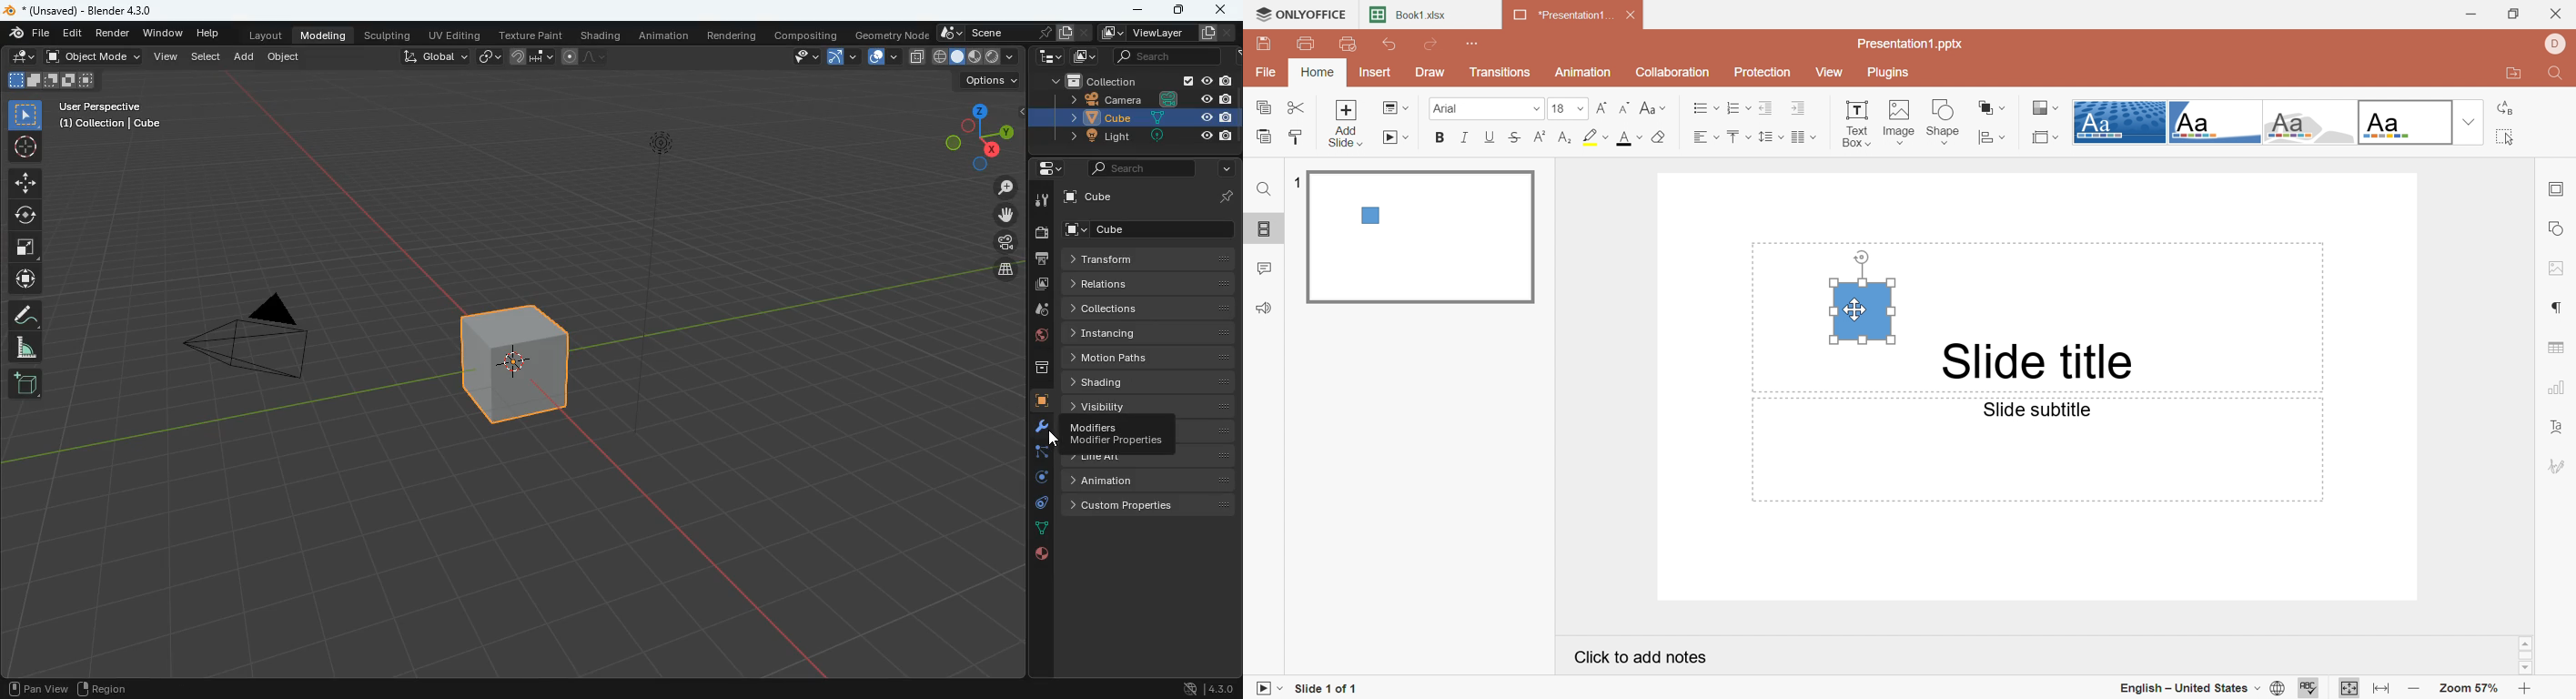 This screenshot has width=2576, height=700. Describe the element at coordinates (1037, 505) in the screenshot. I see `control` at that location.